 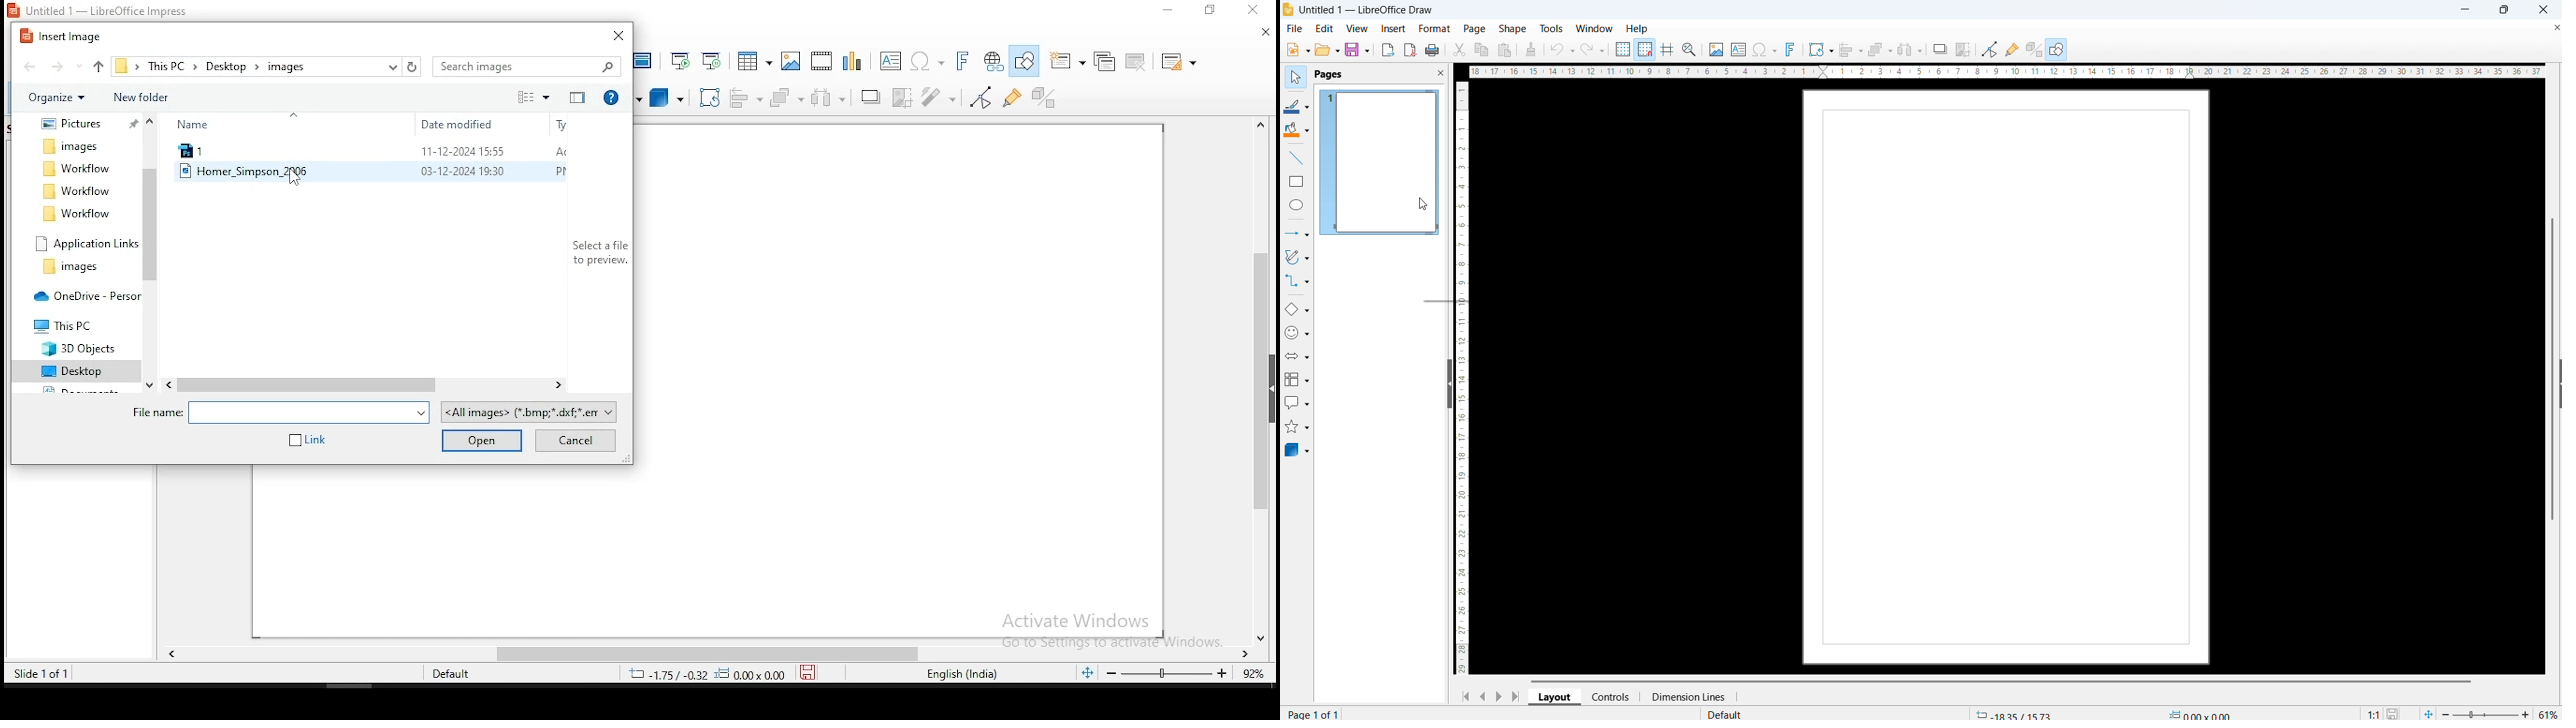 What do you see at coordinates (1716, 49) in the screenshot?
I see `Insert image` at bounding box center [1716, 49].